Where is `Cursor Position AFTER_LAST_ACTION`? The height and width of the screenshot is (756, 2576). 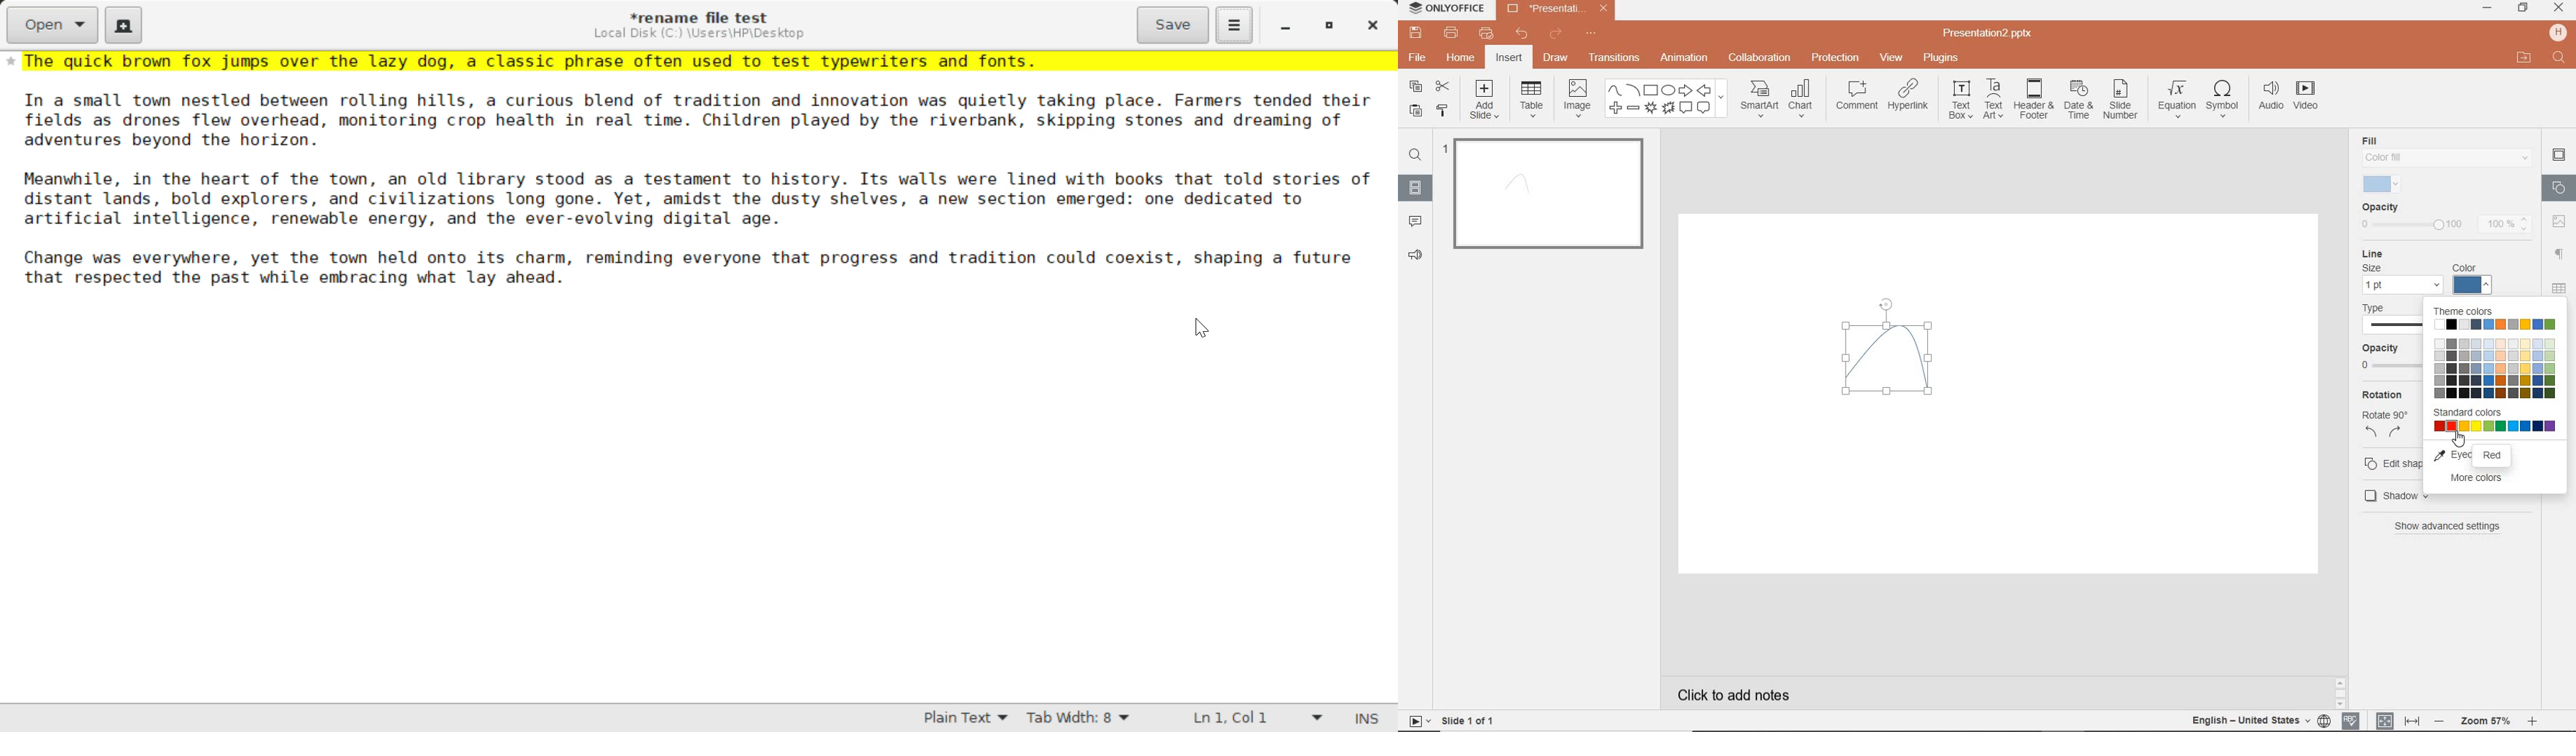 Cursor Position AFTER_LAST_ACTION is located at coordinates (1202, 328).